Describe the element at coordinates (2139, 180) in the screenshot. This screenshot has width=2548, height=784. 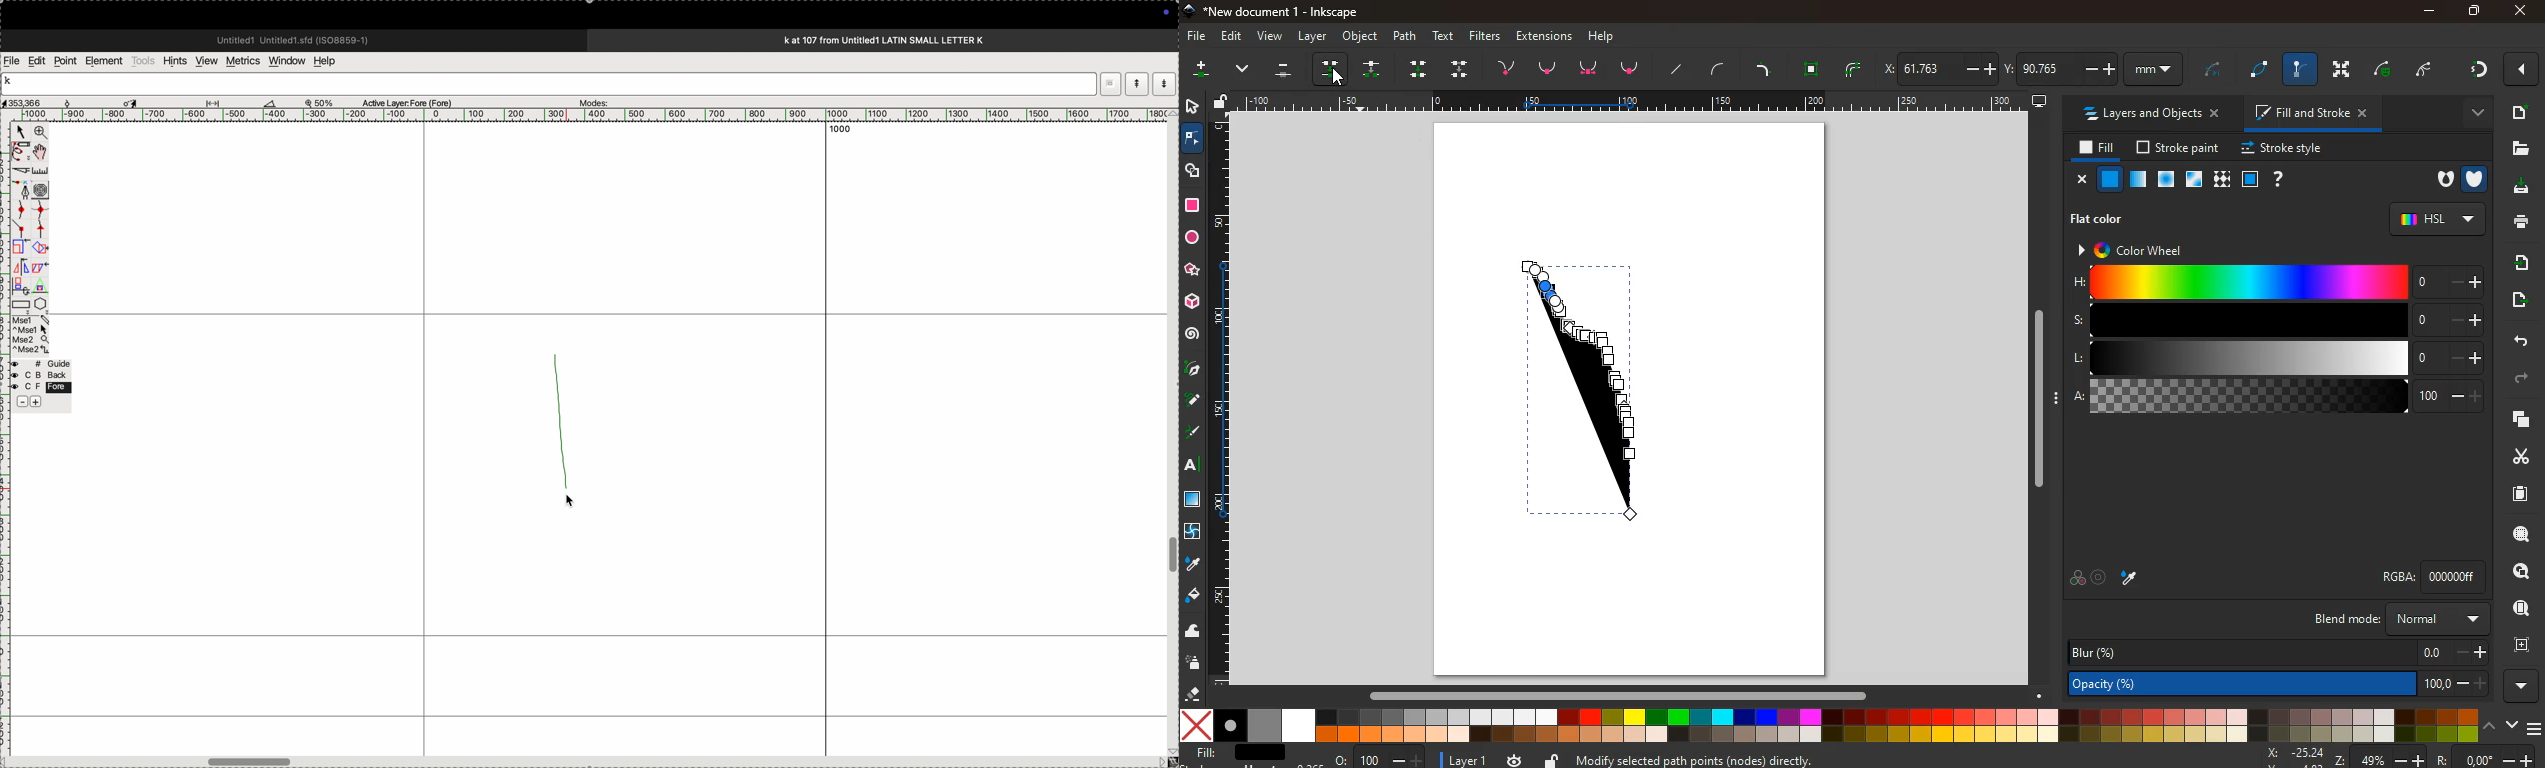
I see `opacity` at that location.